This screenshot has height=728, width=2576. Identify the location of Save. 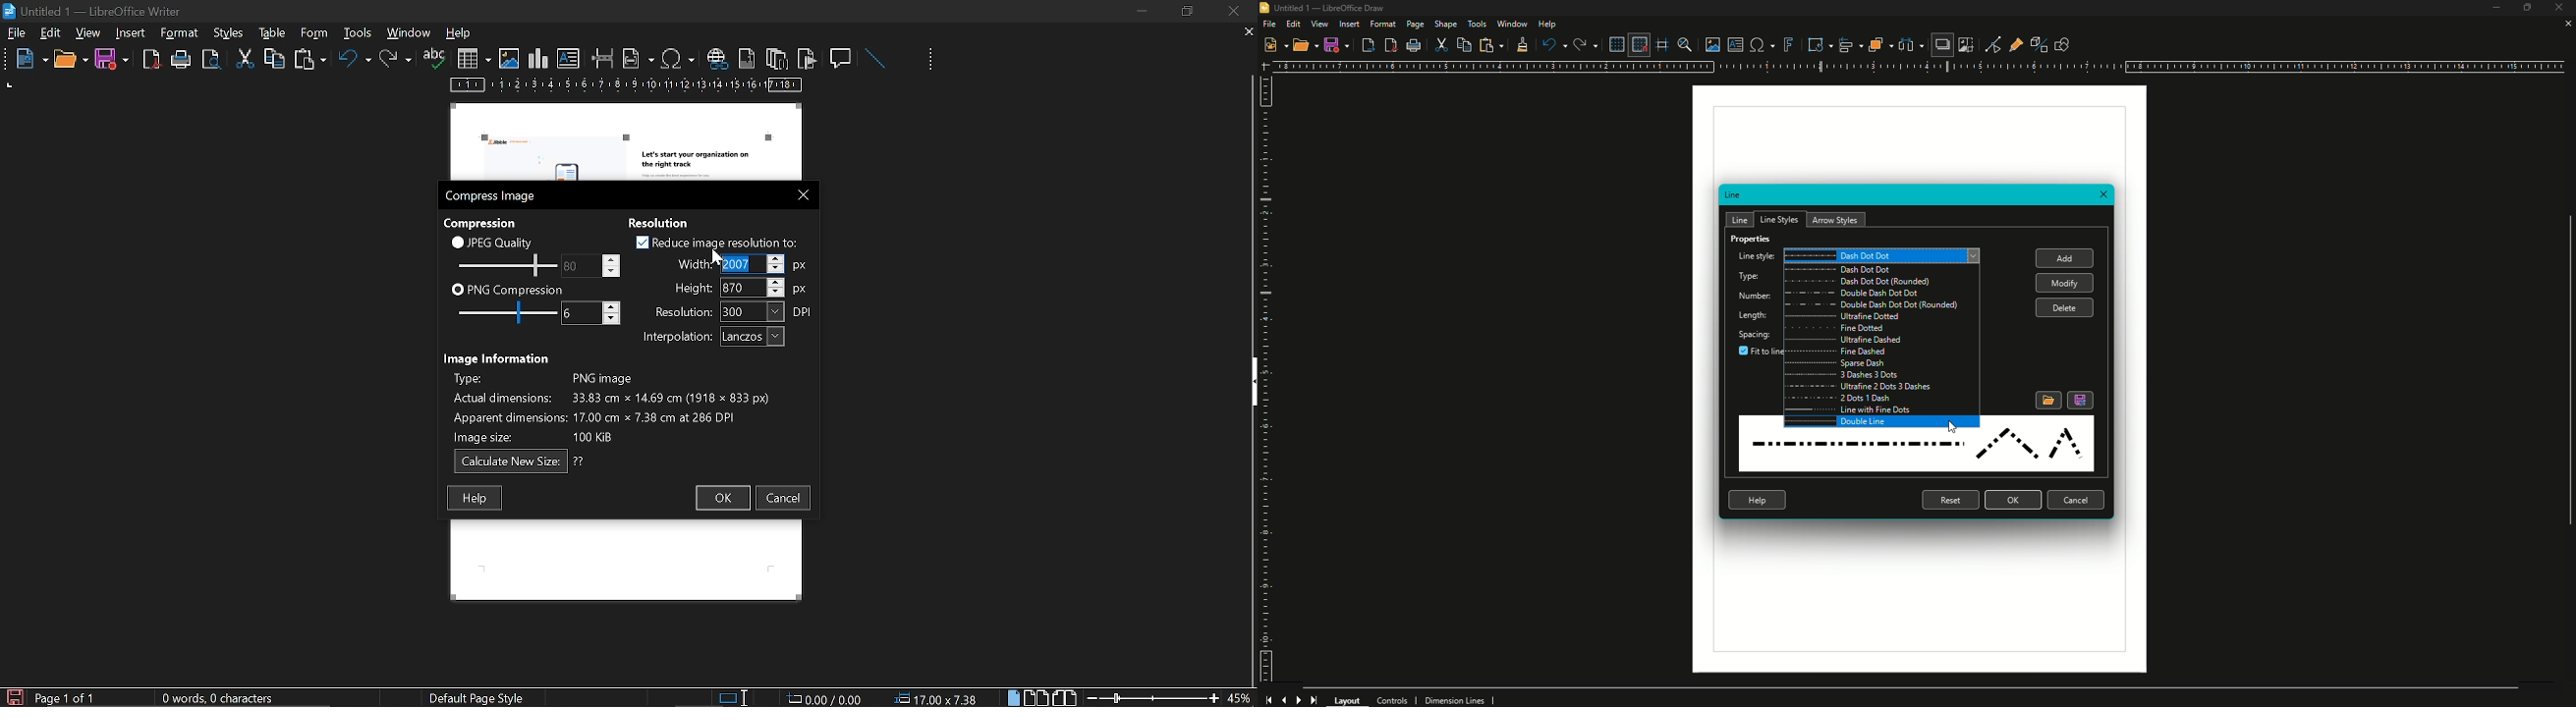
(1337, 45).